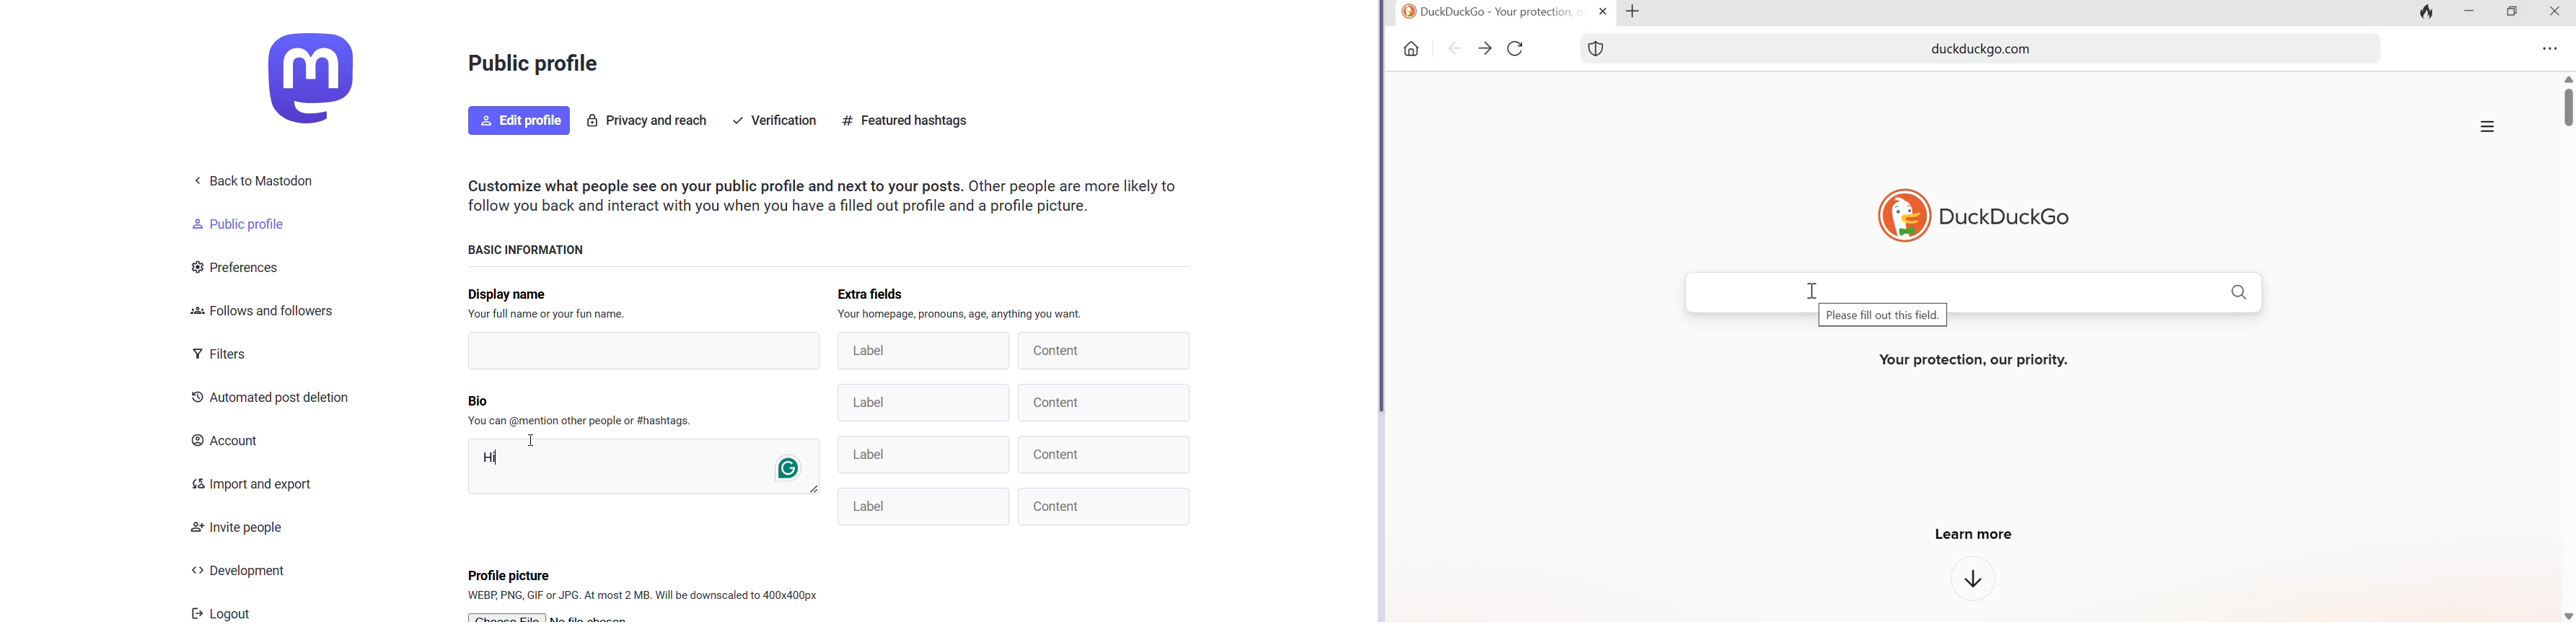 This screenshot has height=644, width=2576. I want to click on Your homepage, pronouns, age, anything you want., so click(964, 314).